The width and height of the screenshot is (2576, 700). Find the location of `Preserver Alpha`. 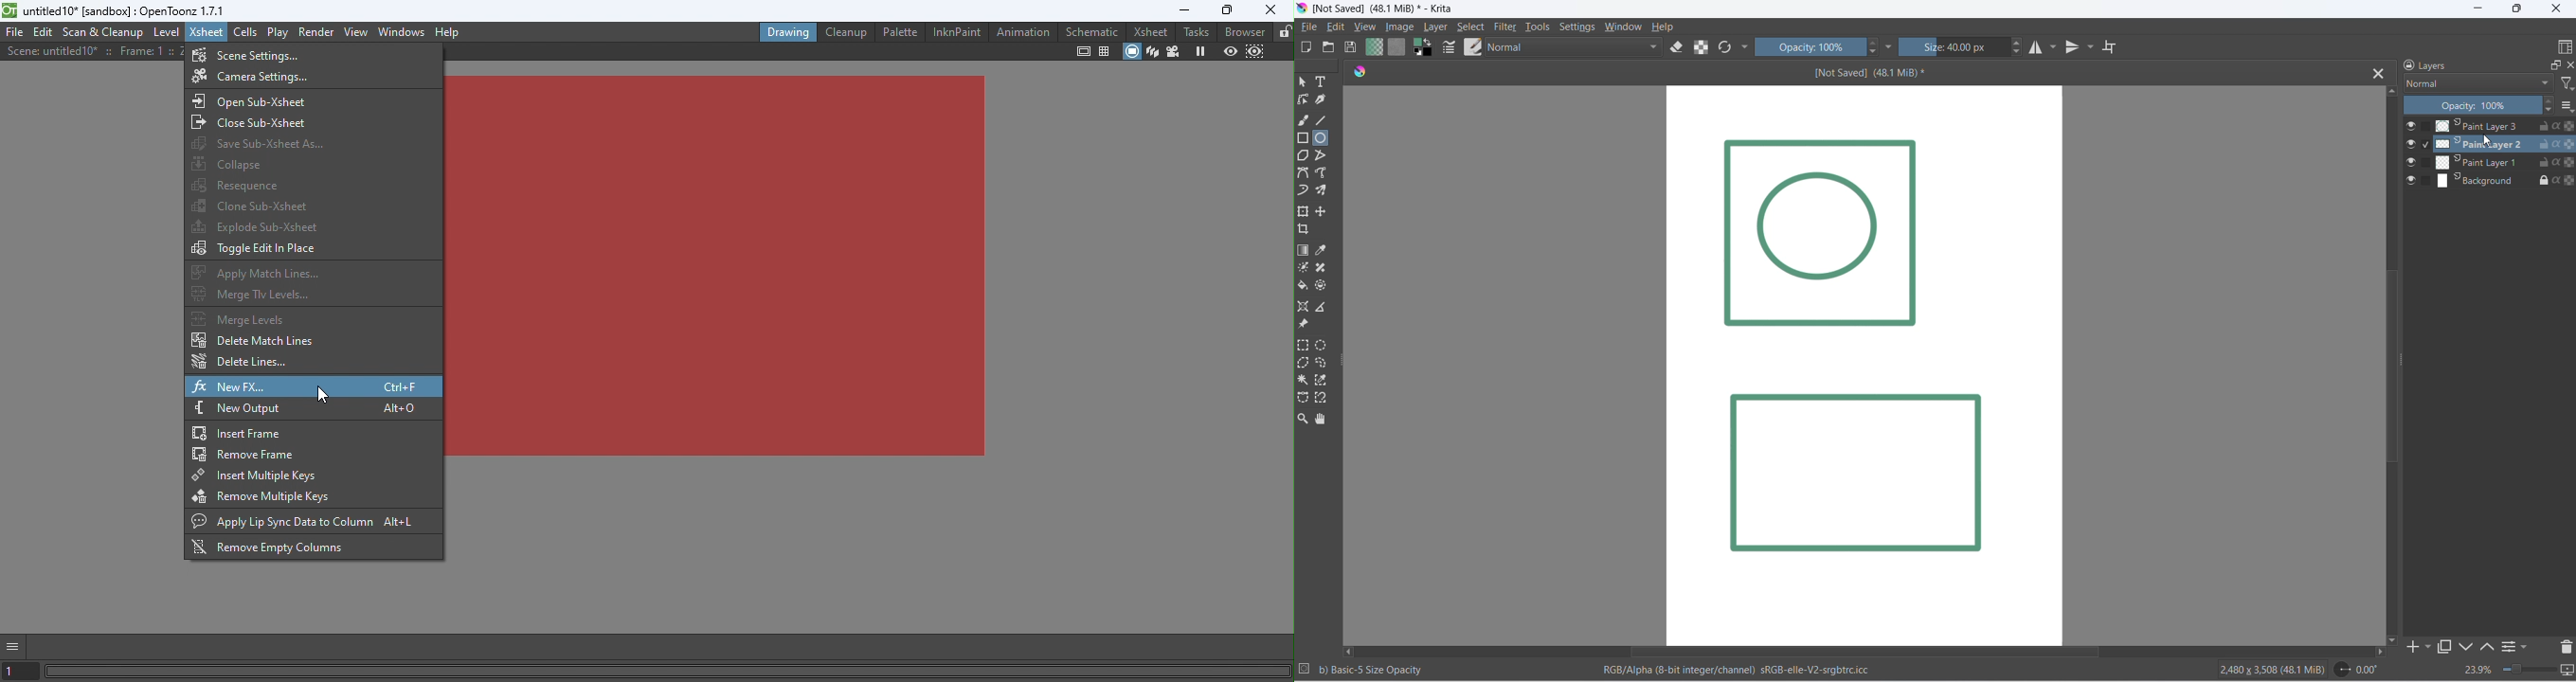

Preserver Alpha is located at coordinates (2564, 161).